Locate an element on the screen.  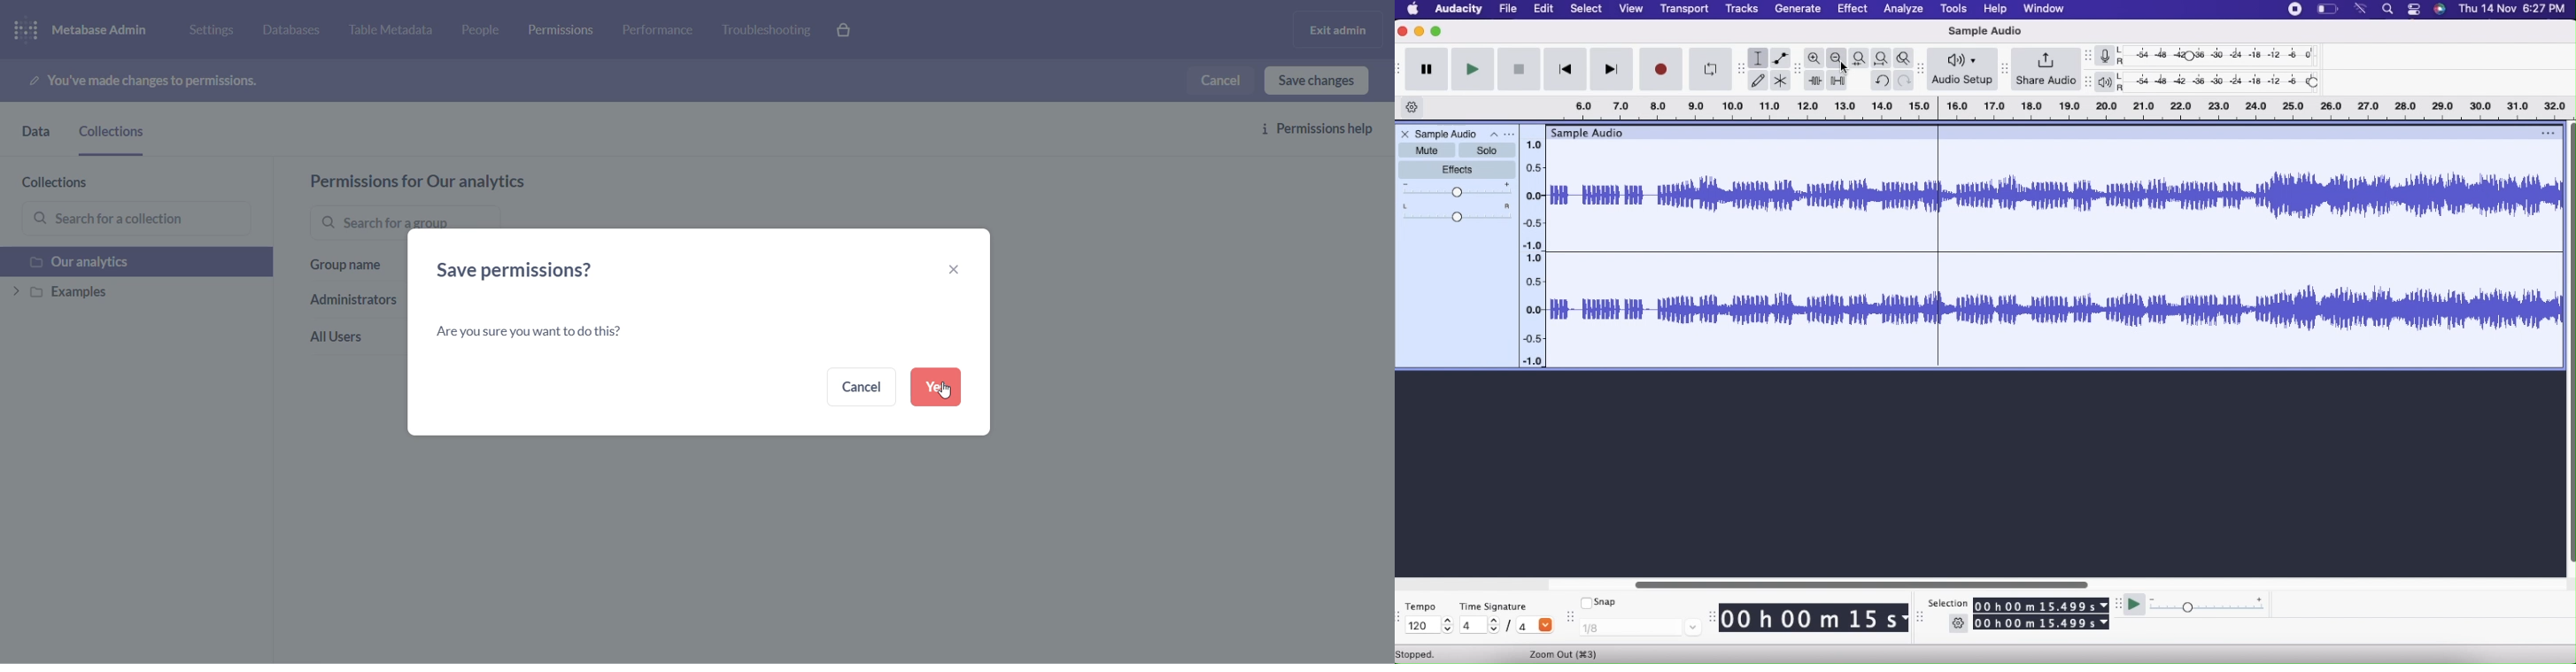
troubleshooting is located at coordinates (768, 31).